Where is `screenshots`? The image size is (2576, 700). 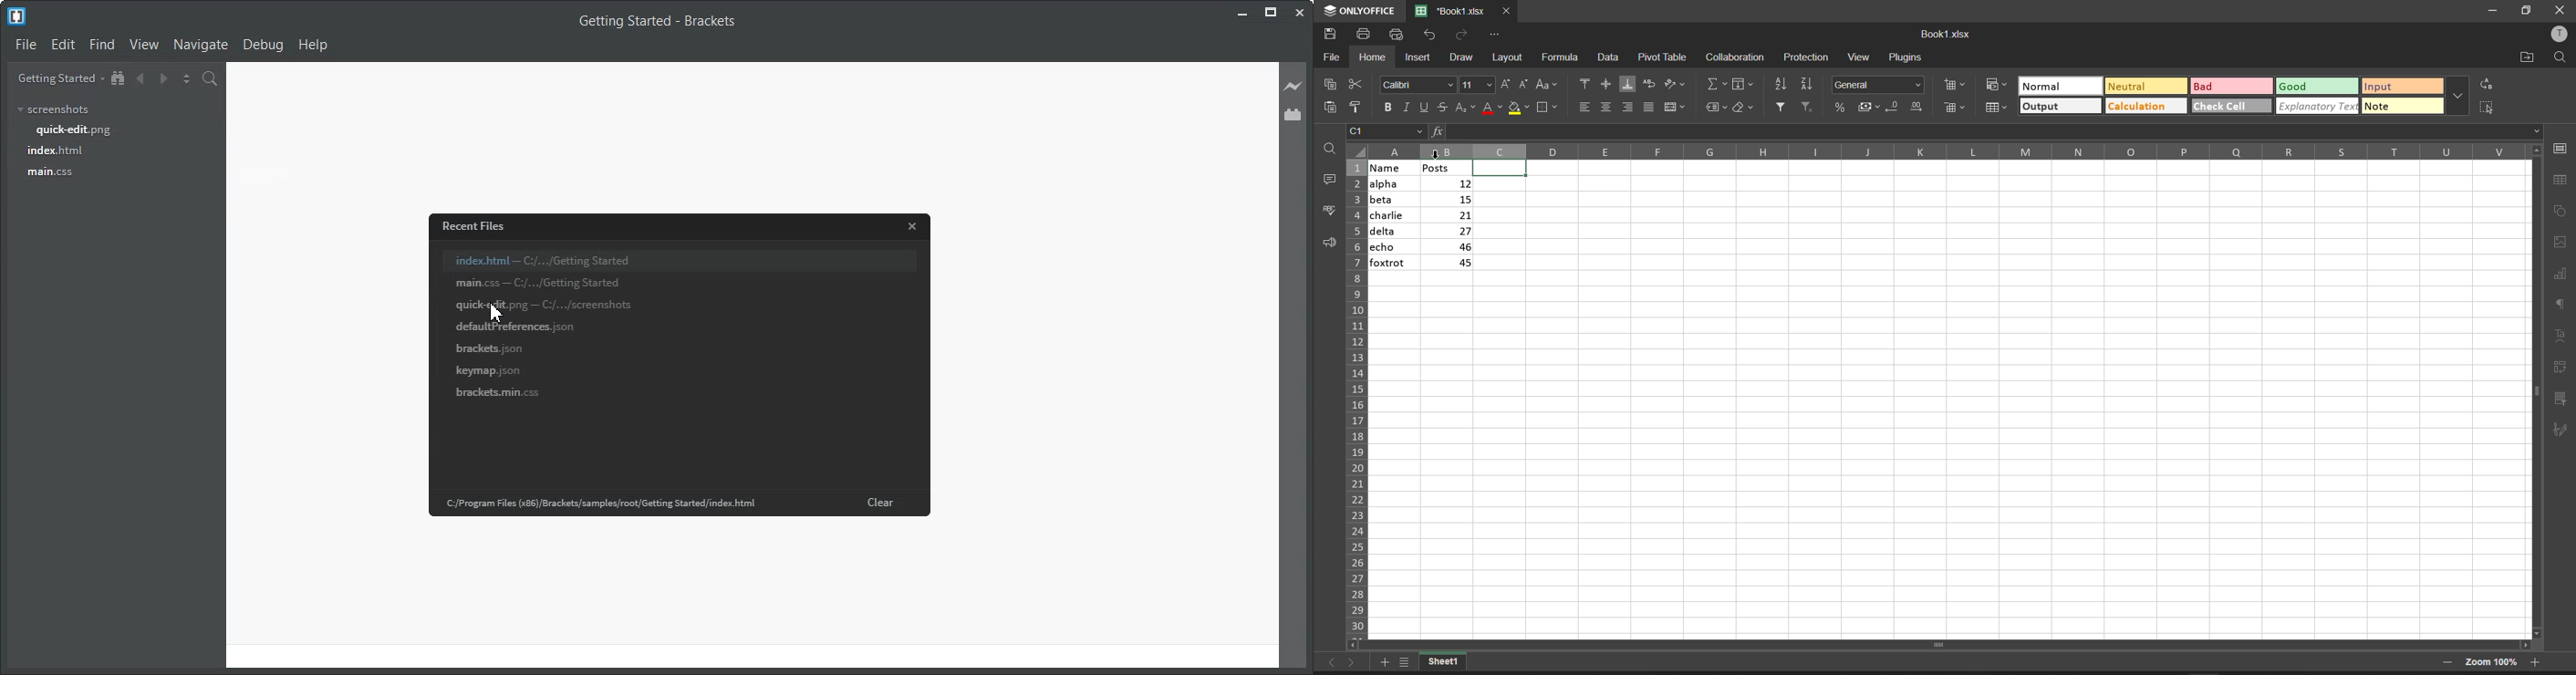 screenshots is located at coordinates (57, 110).